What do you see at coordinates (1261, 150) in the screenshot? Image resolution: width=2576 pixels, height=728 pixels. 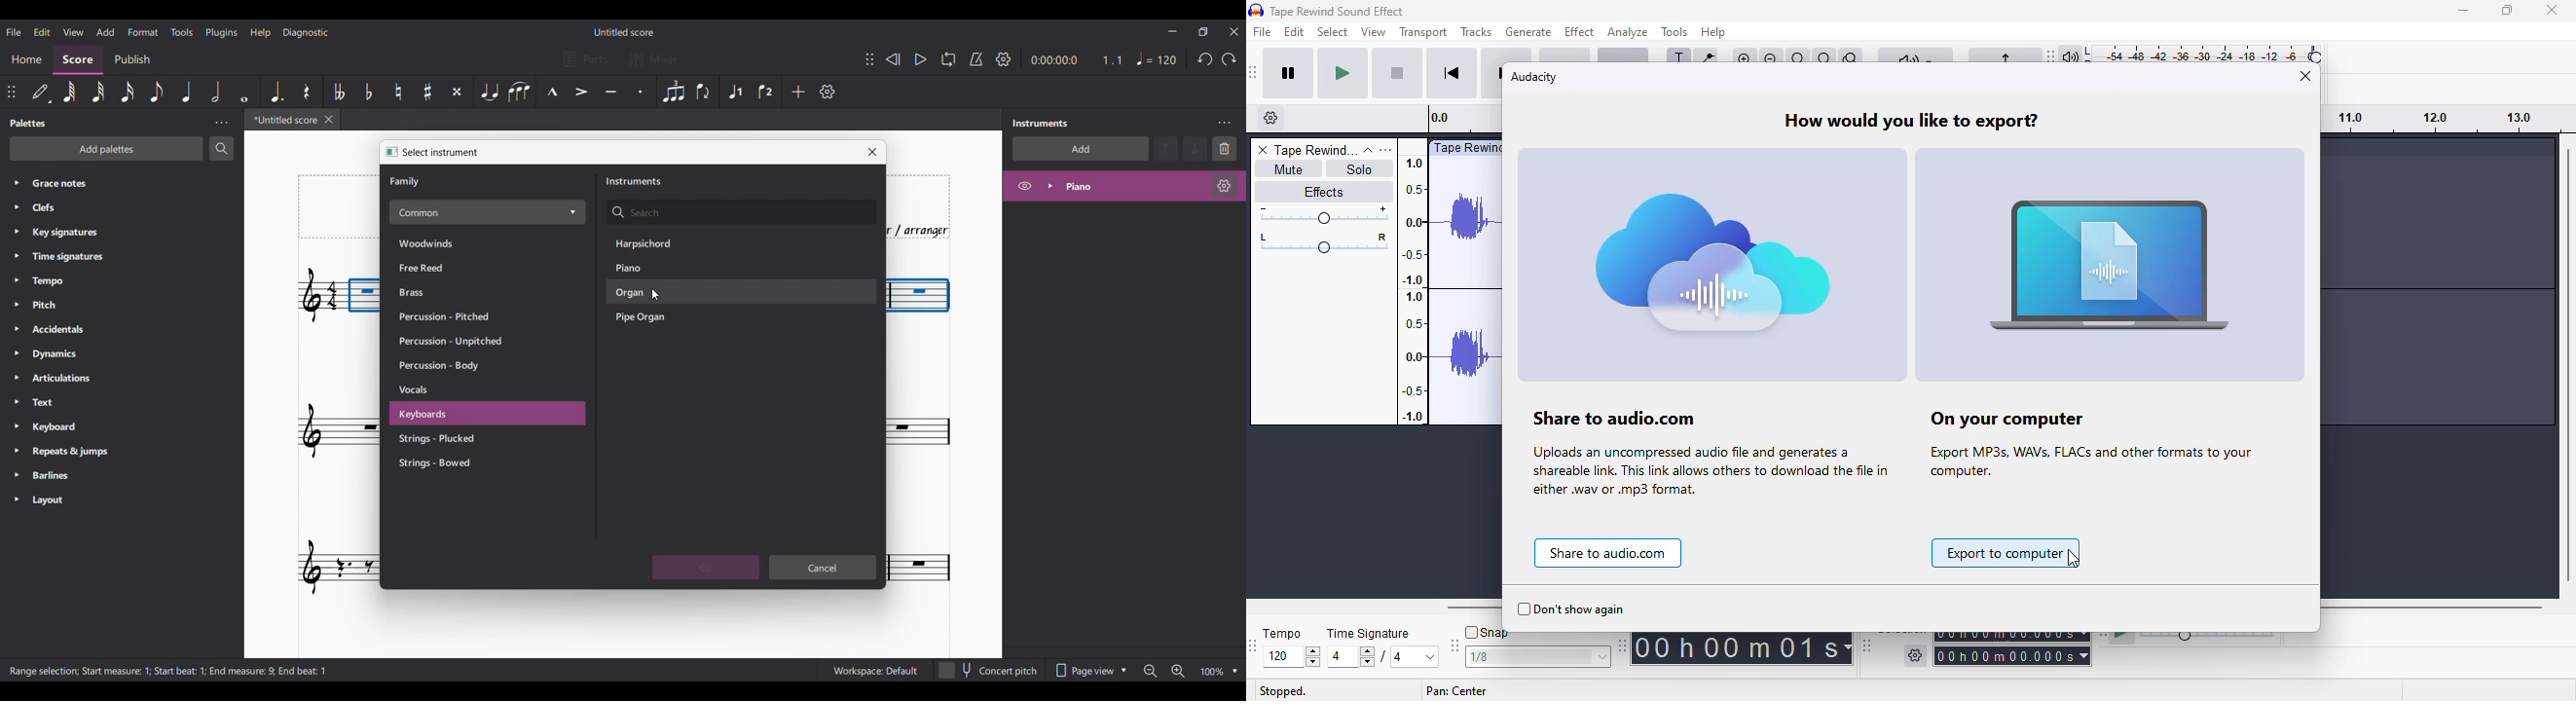 I see `delete track` at bounding box center [1261, 150].